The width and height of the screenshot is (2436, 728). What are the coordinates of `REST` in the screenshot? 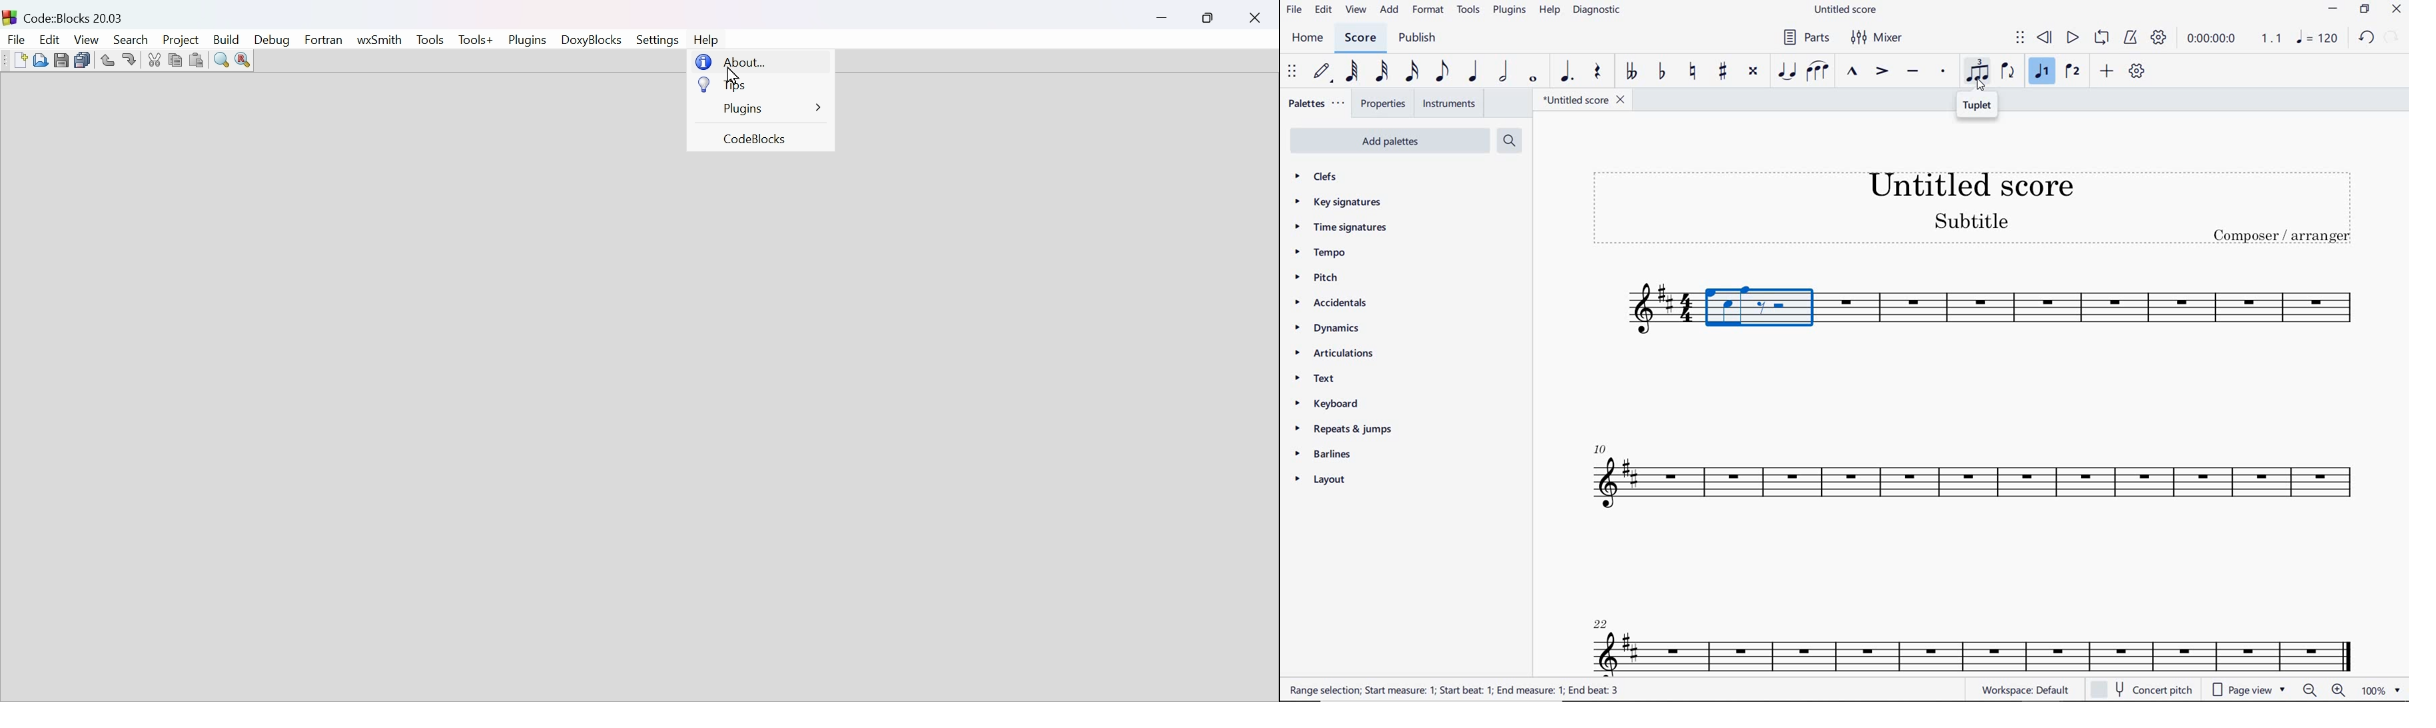 It's located at (1596, 73).